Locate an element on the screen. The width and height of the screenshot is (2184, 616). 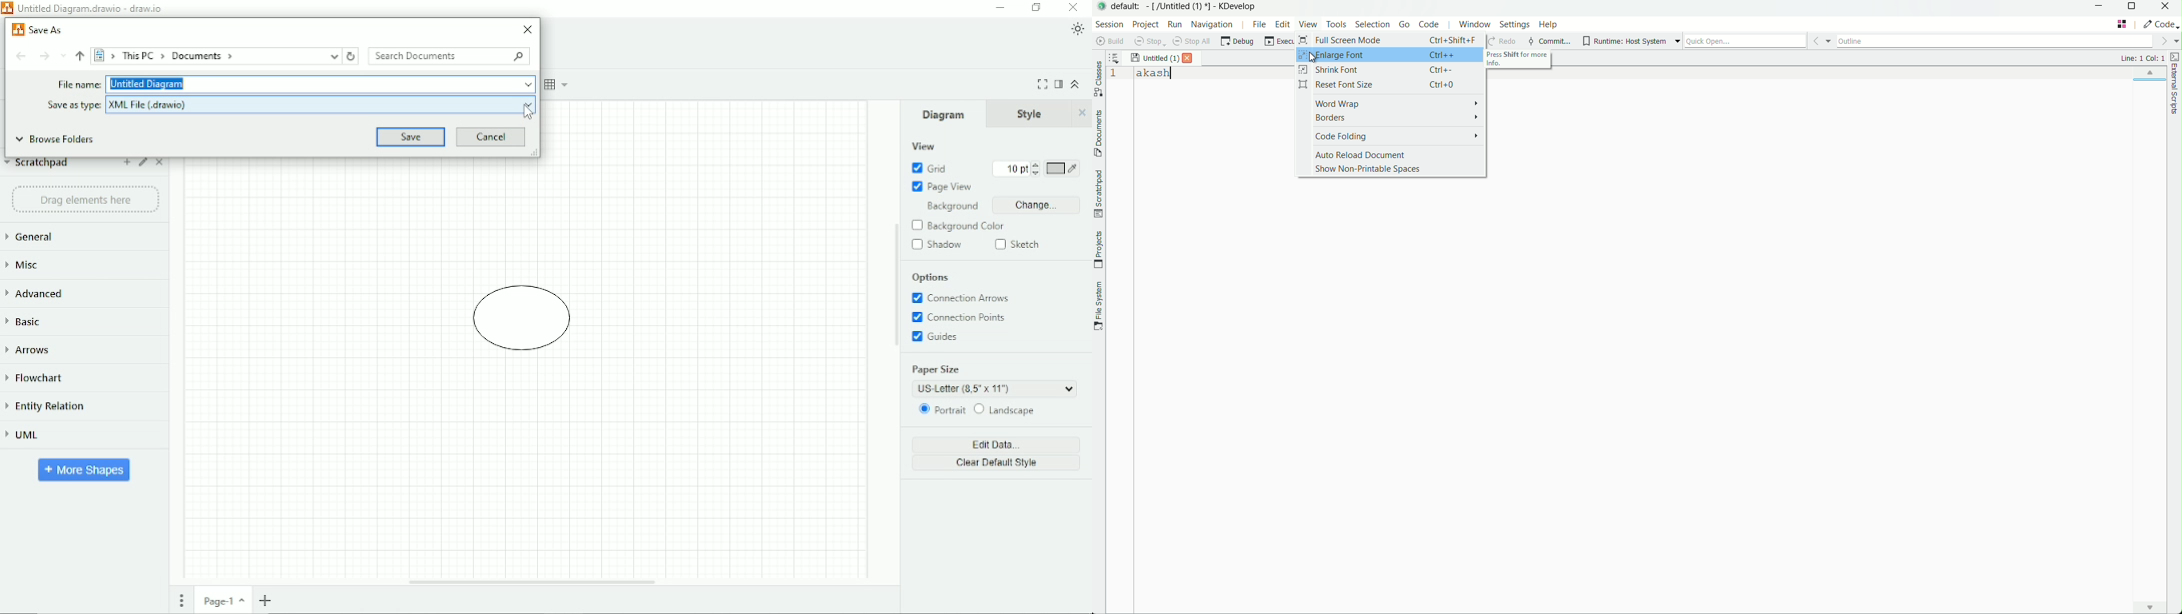
Grid is located at coordinates (930, 168).